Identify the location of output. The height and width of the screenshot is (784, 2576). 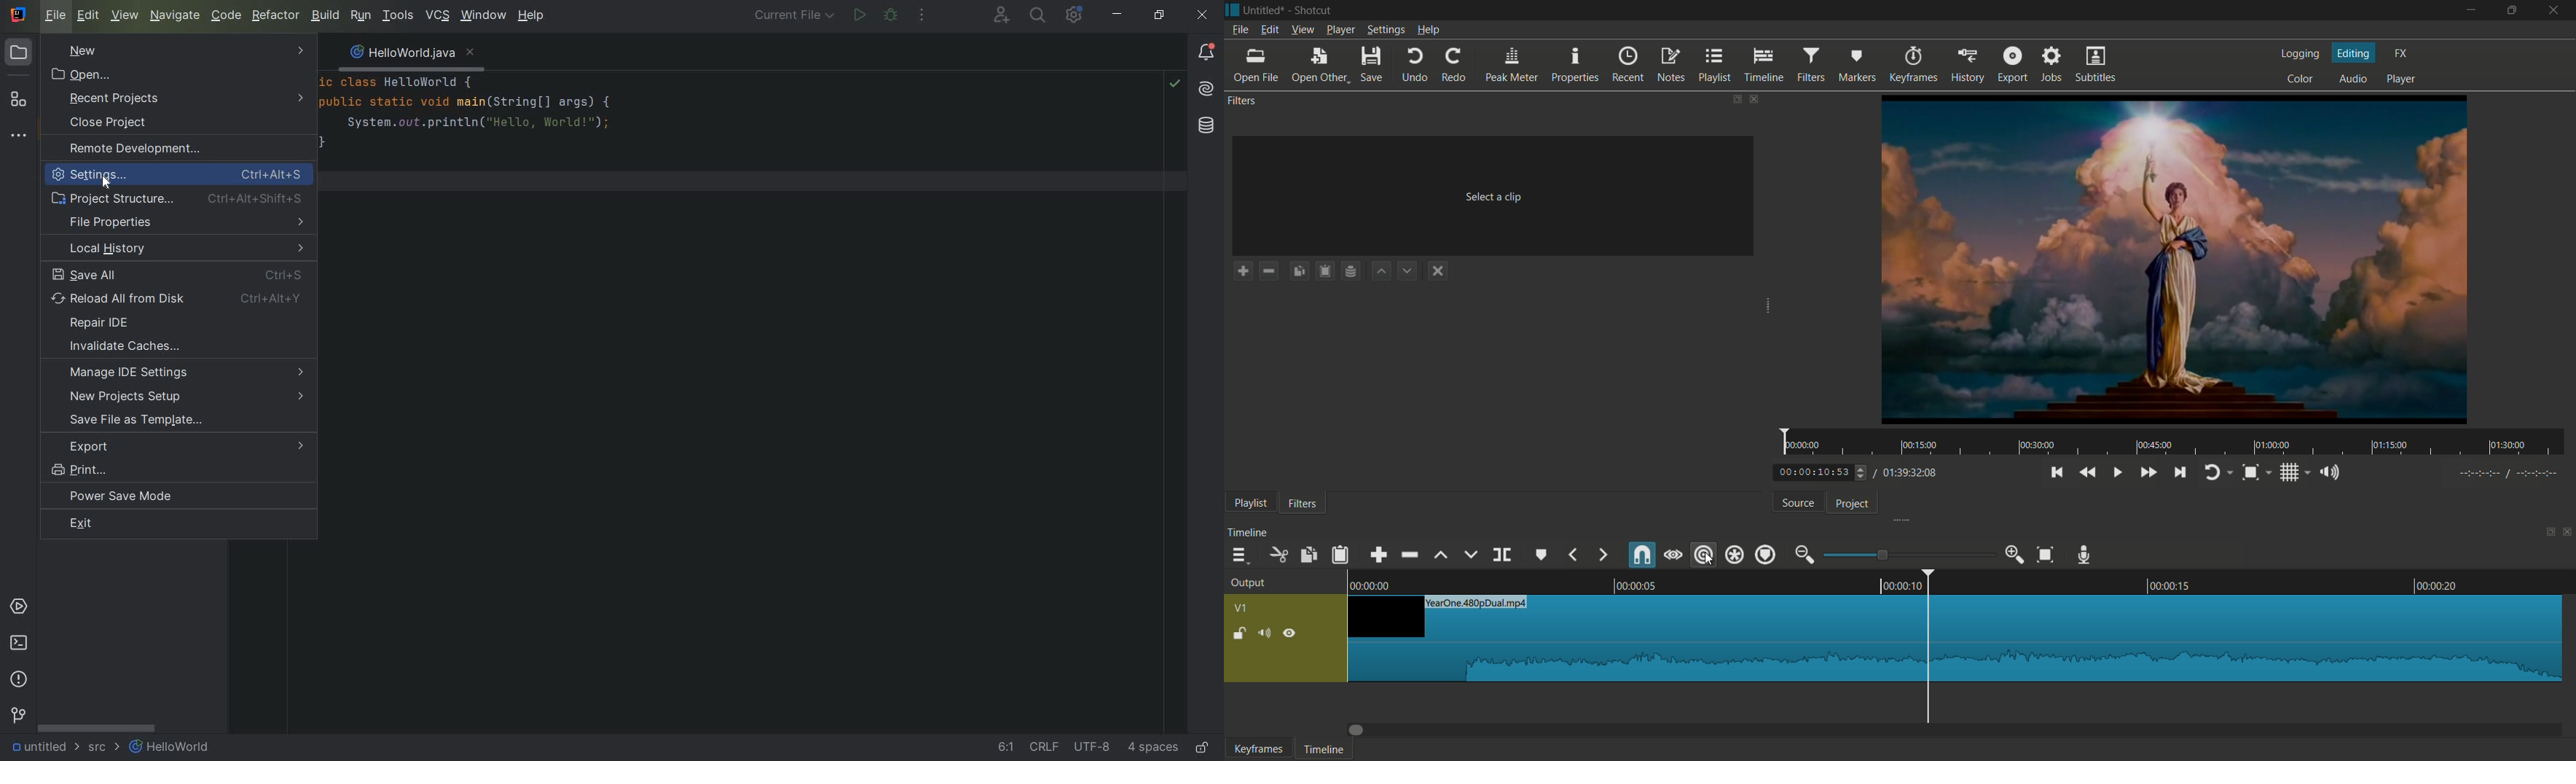
(1249, 584).